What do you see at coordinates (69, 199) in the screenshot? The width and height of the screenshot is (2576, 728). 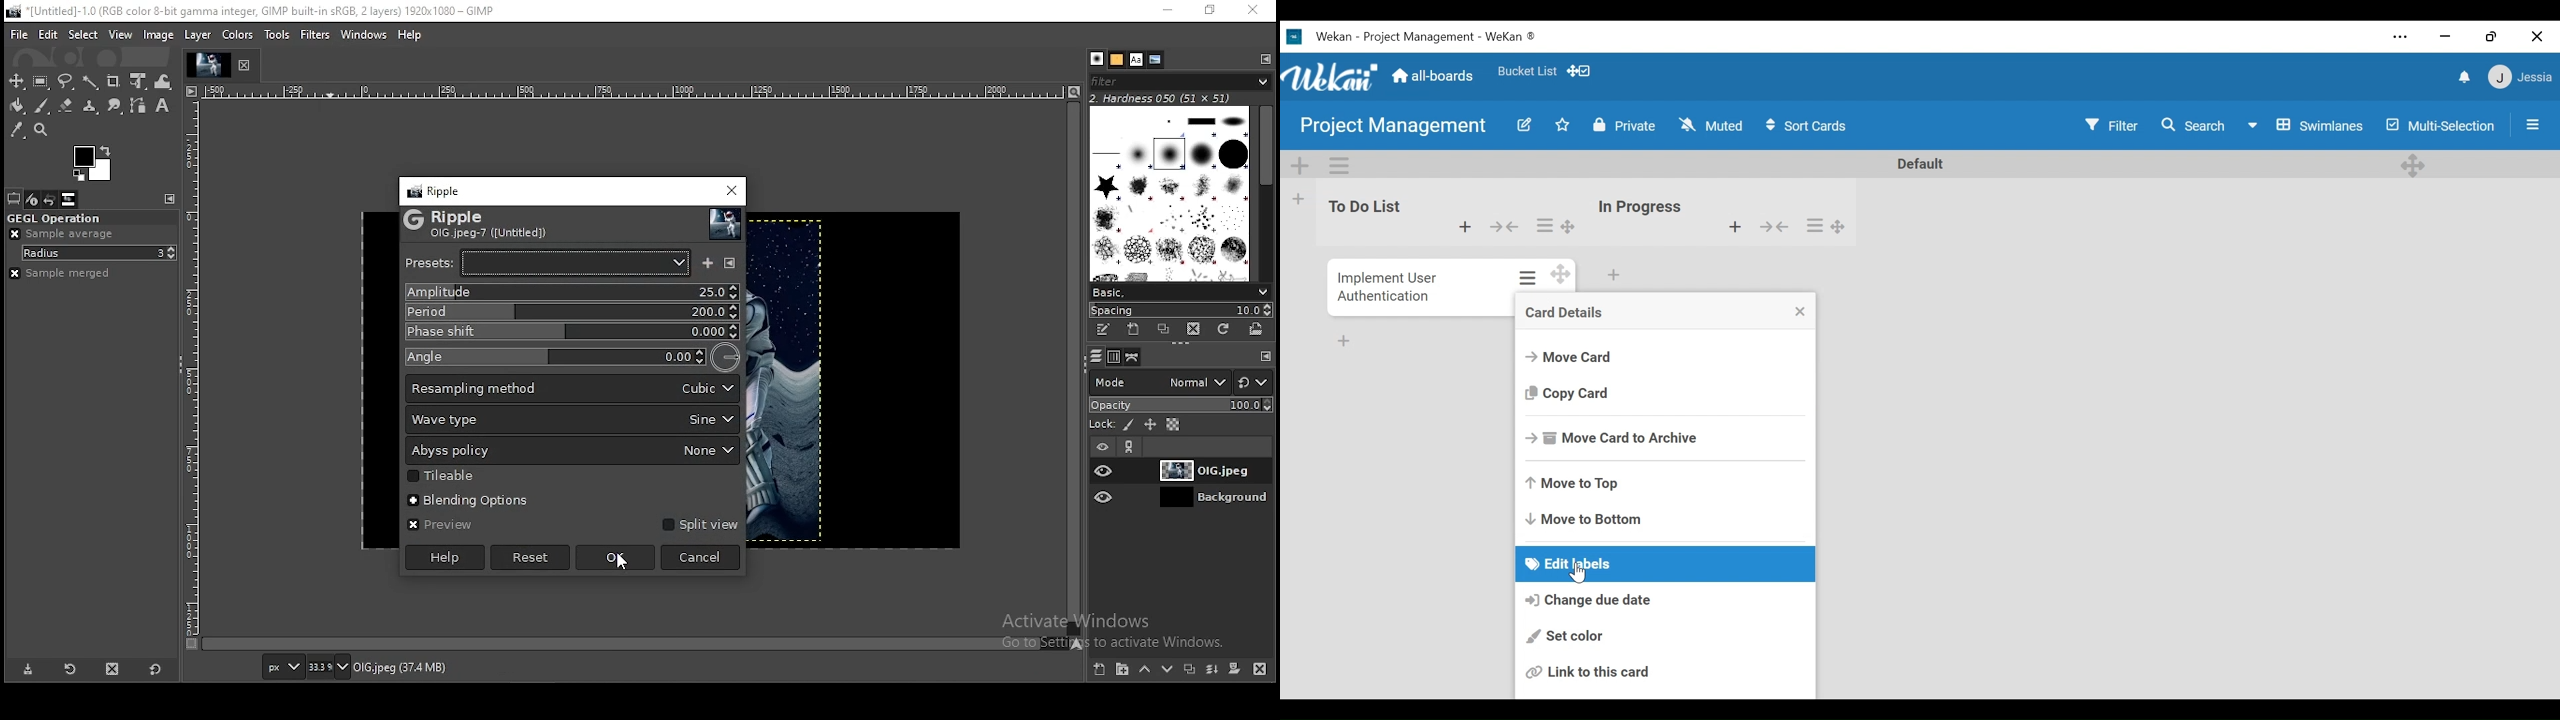 I see `images` at bounding box center [69, 199].